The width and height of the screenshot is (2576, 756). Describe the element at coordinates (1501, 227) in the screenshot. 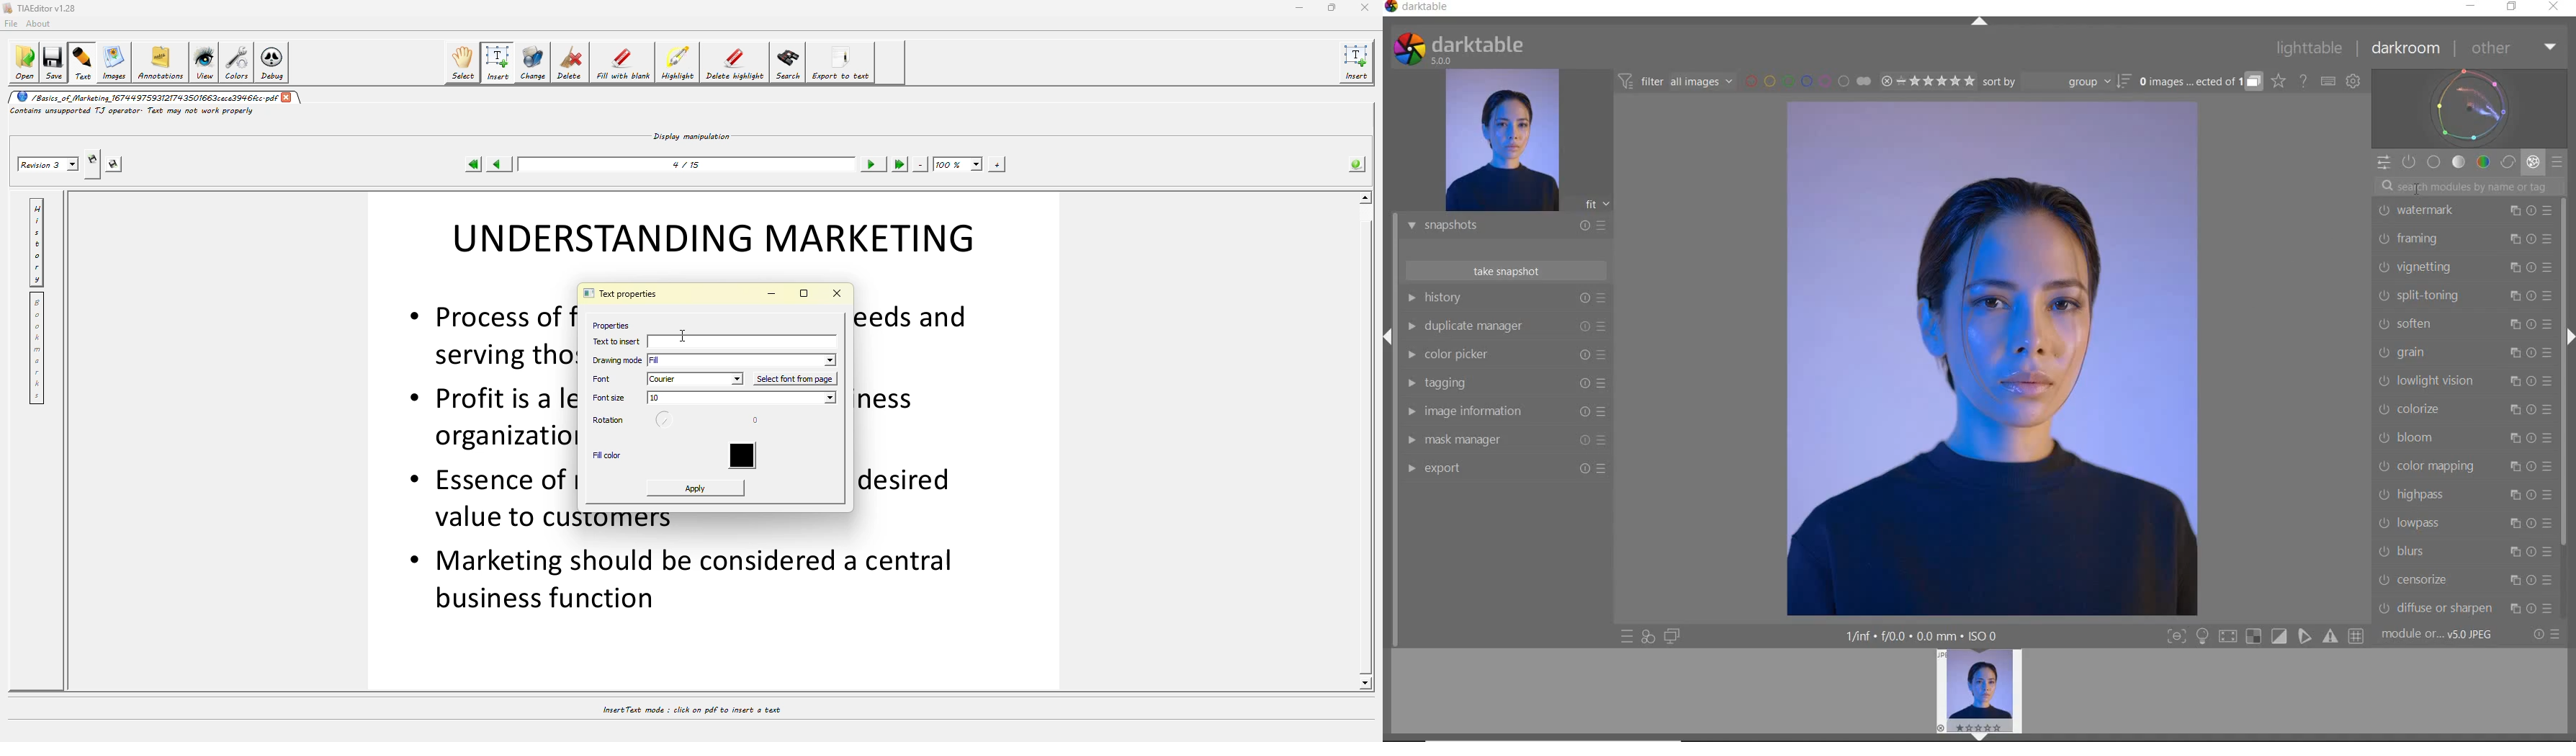

I see `SNAPSHOTS` at that location.